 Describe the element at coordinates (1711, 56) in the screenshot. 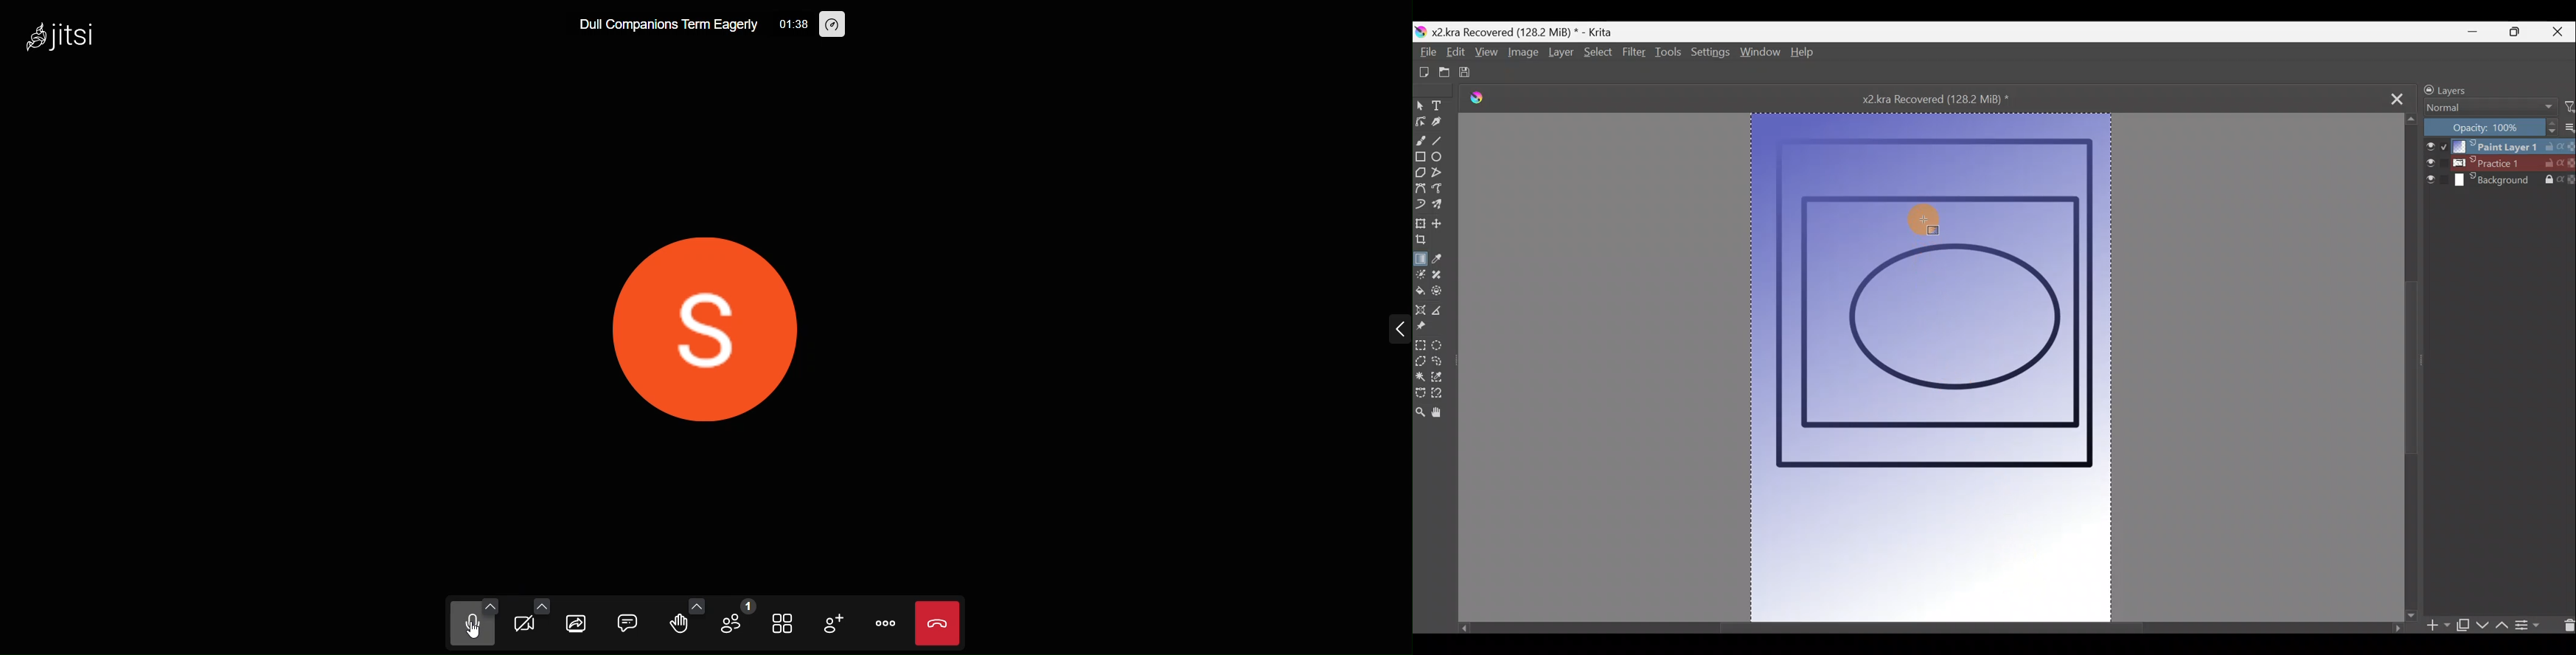

I see `Settings` at that location.